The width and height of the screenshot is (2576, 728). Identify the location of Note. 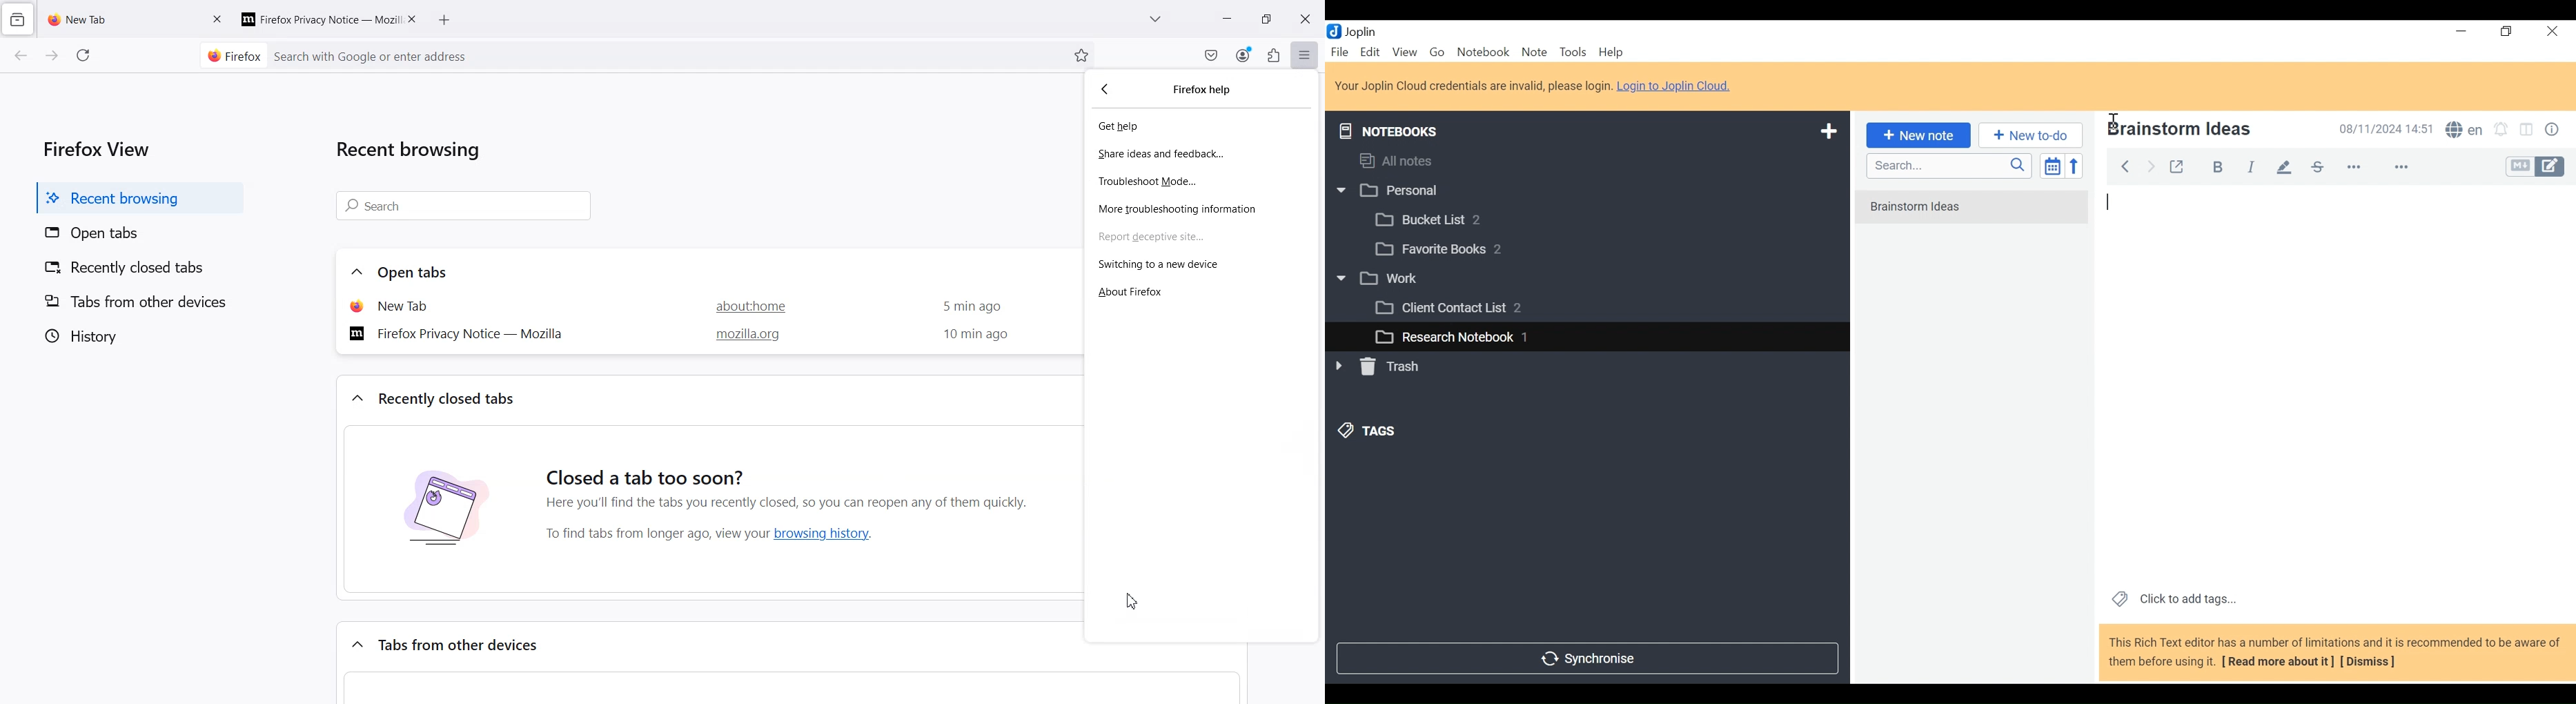
(1534, 51).